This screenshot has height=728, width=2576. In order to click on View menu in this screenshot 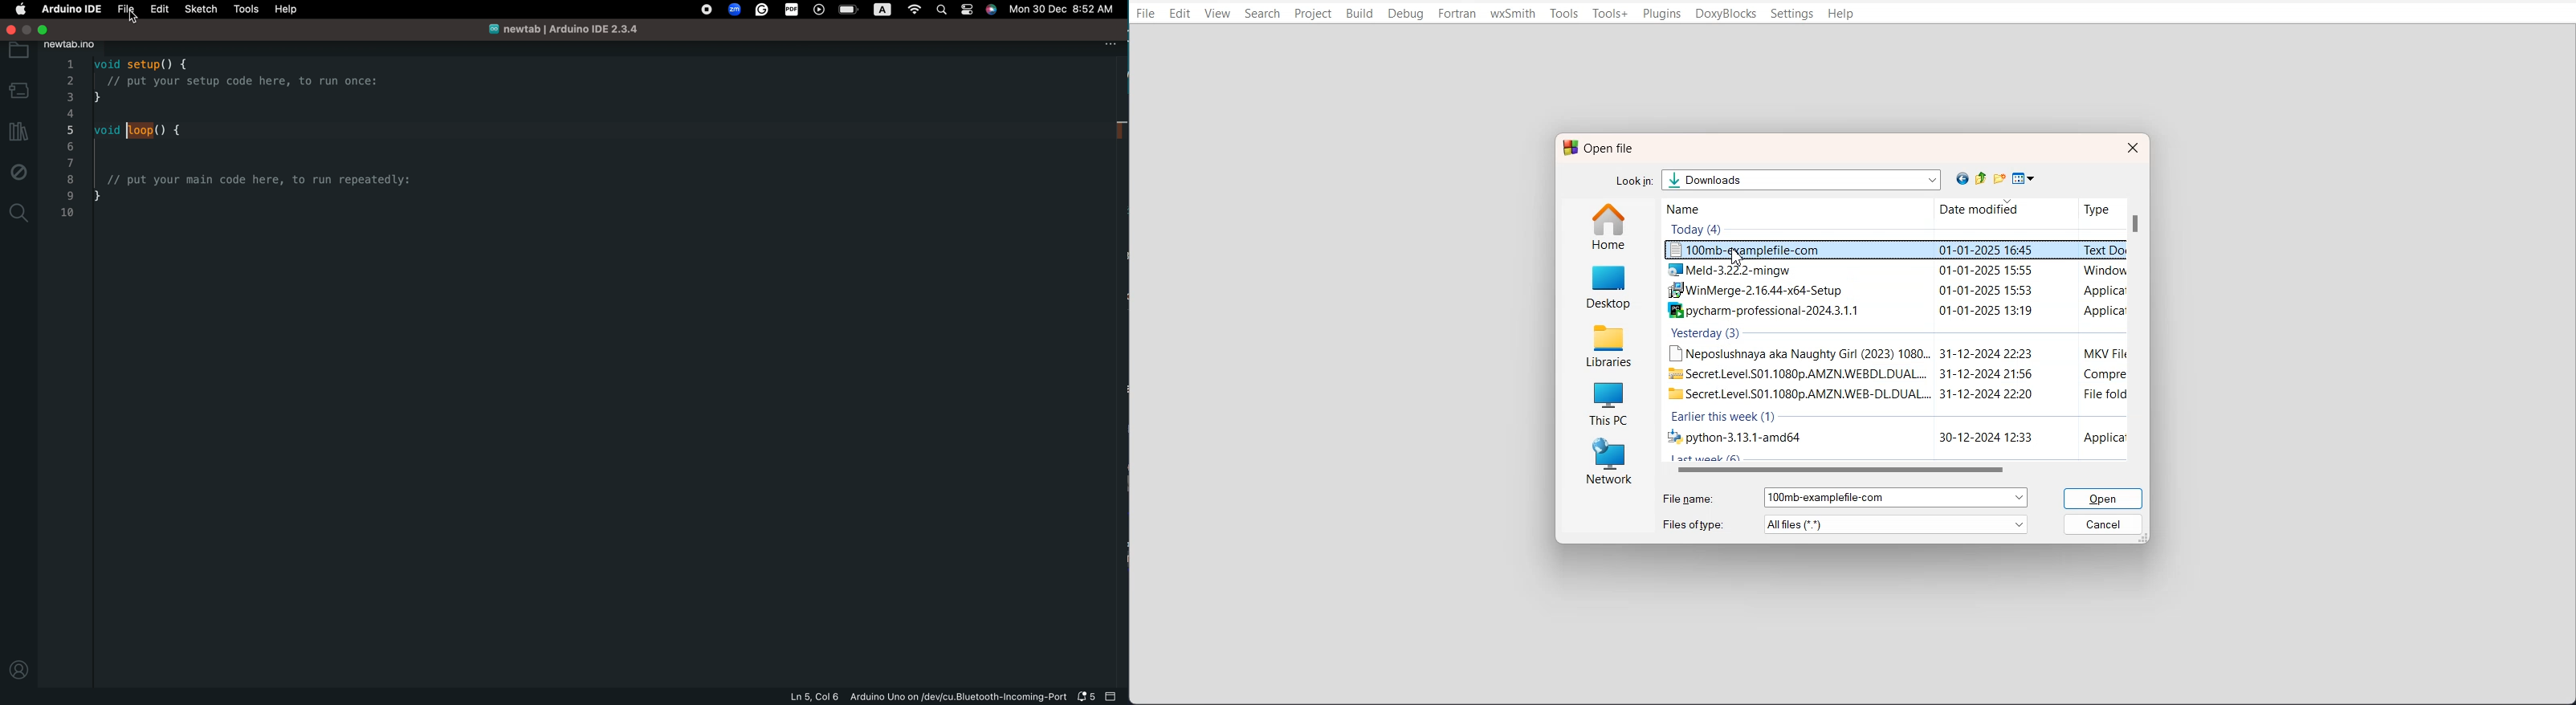, I will do `click(2024, 179)`.